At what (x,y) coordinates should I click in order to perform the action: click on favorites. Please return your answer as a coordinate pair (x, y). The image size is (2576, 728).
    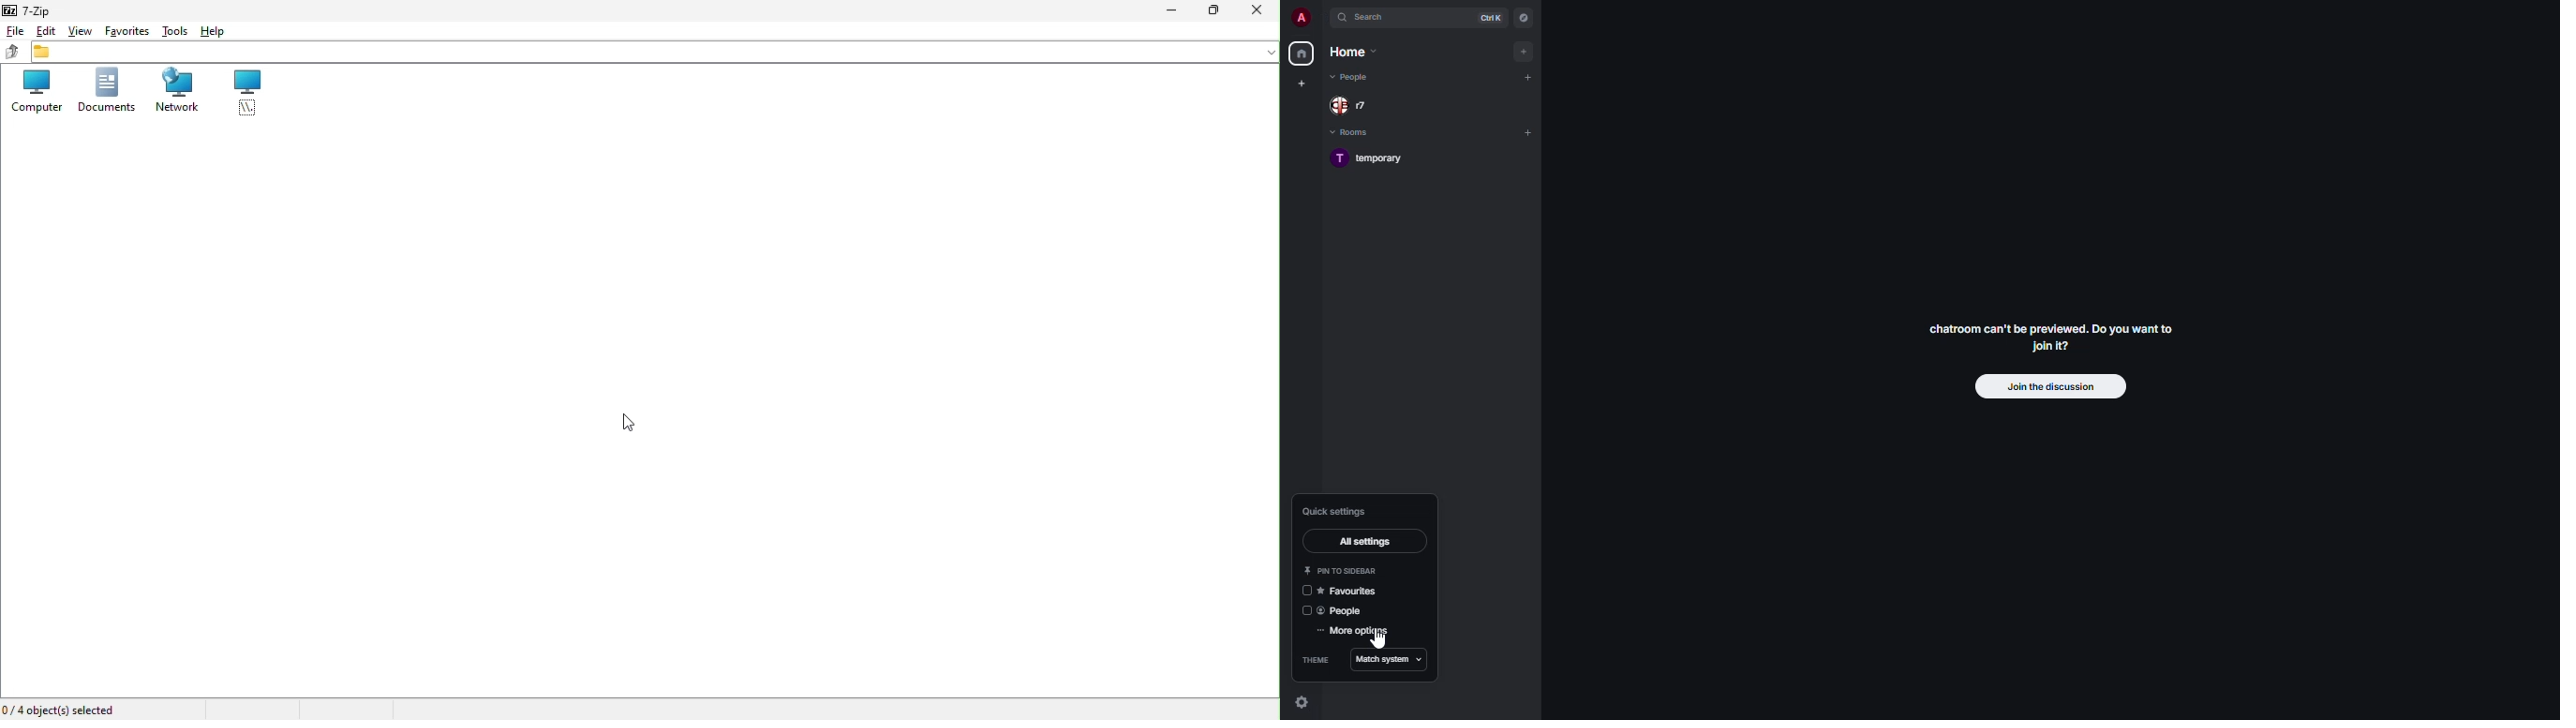
    Looking at the image, I should click on (1350, 591).